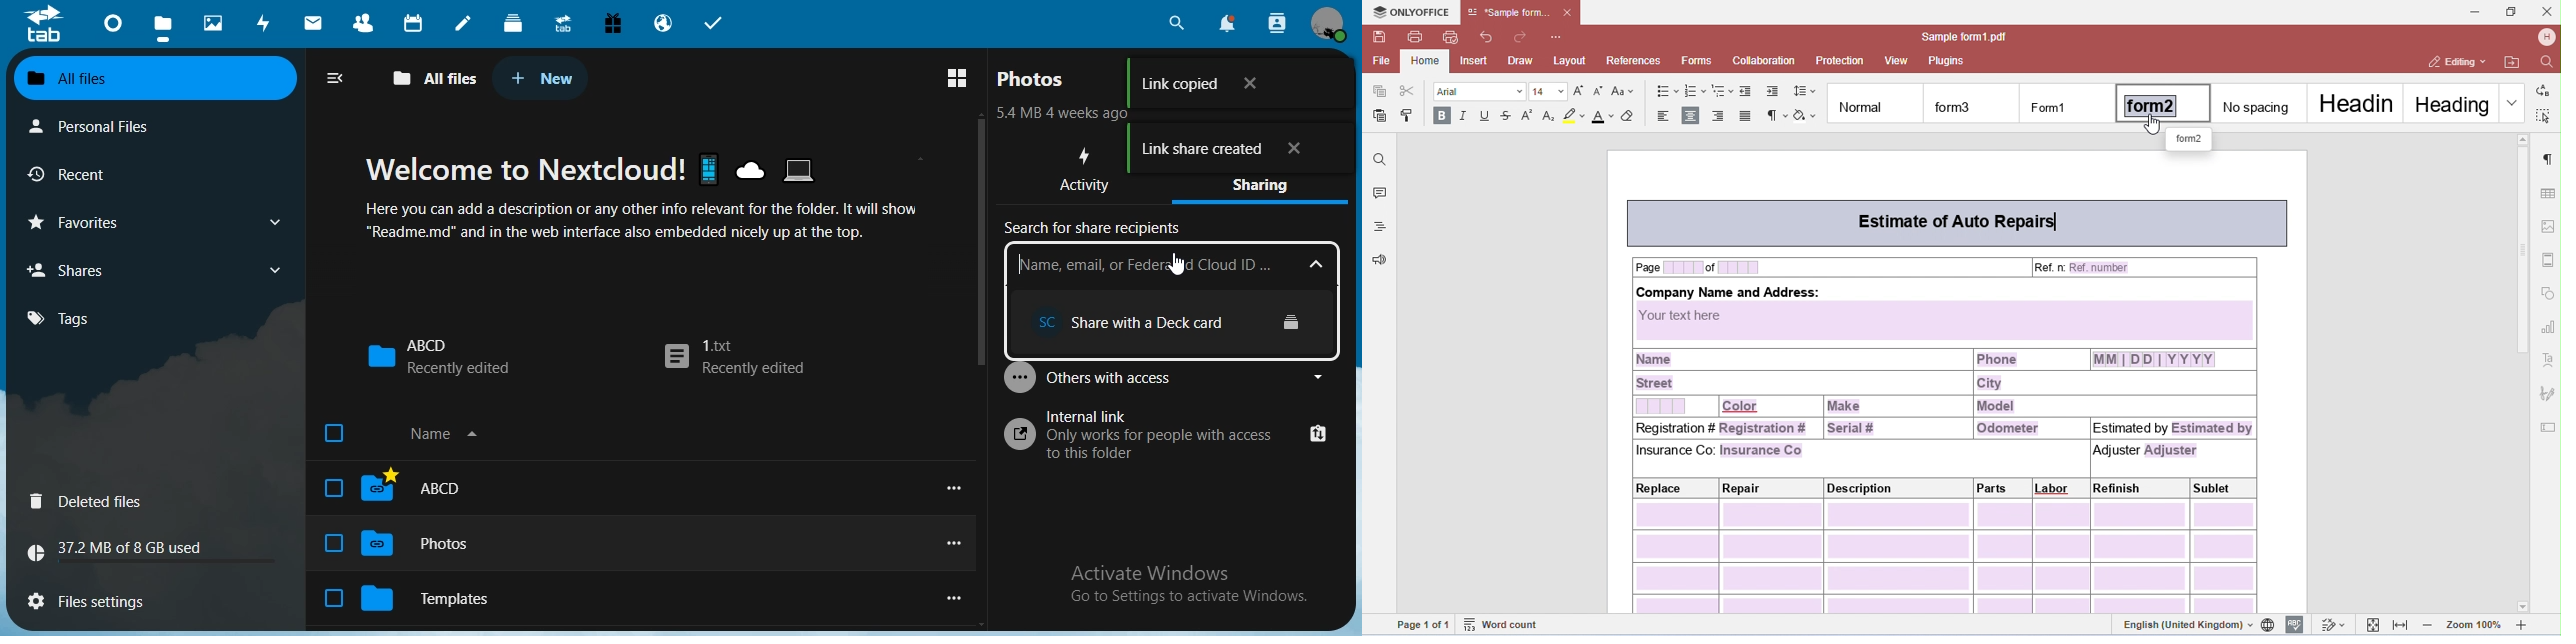 This screenshot has width=2576, height=644. I want to click on deleted files, so click(91, 503).